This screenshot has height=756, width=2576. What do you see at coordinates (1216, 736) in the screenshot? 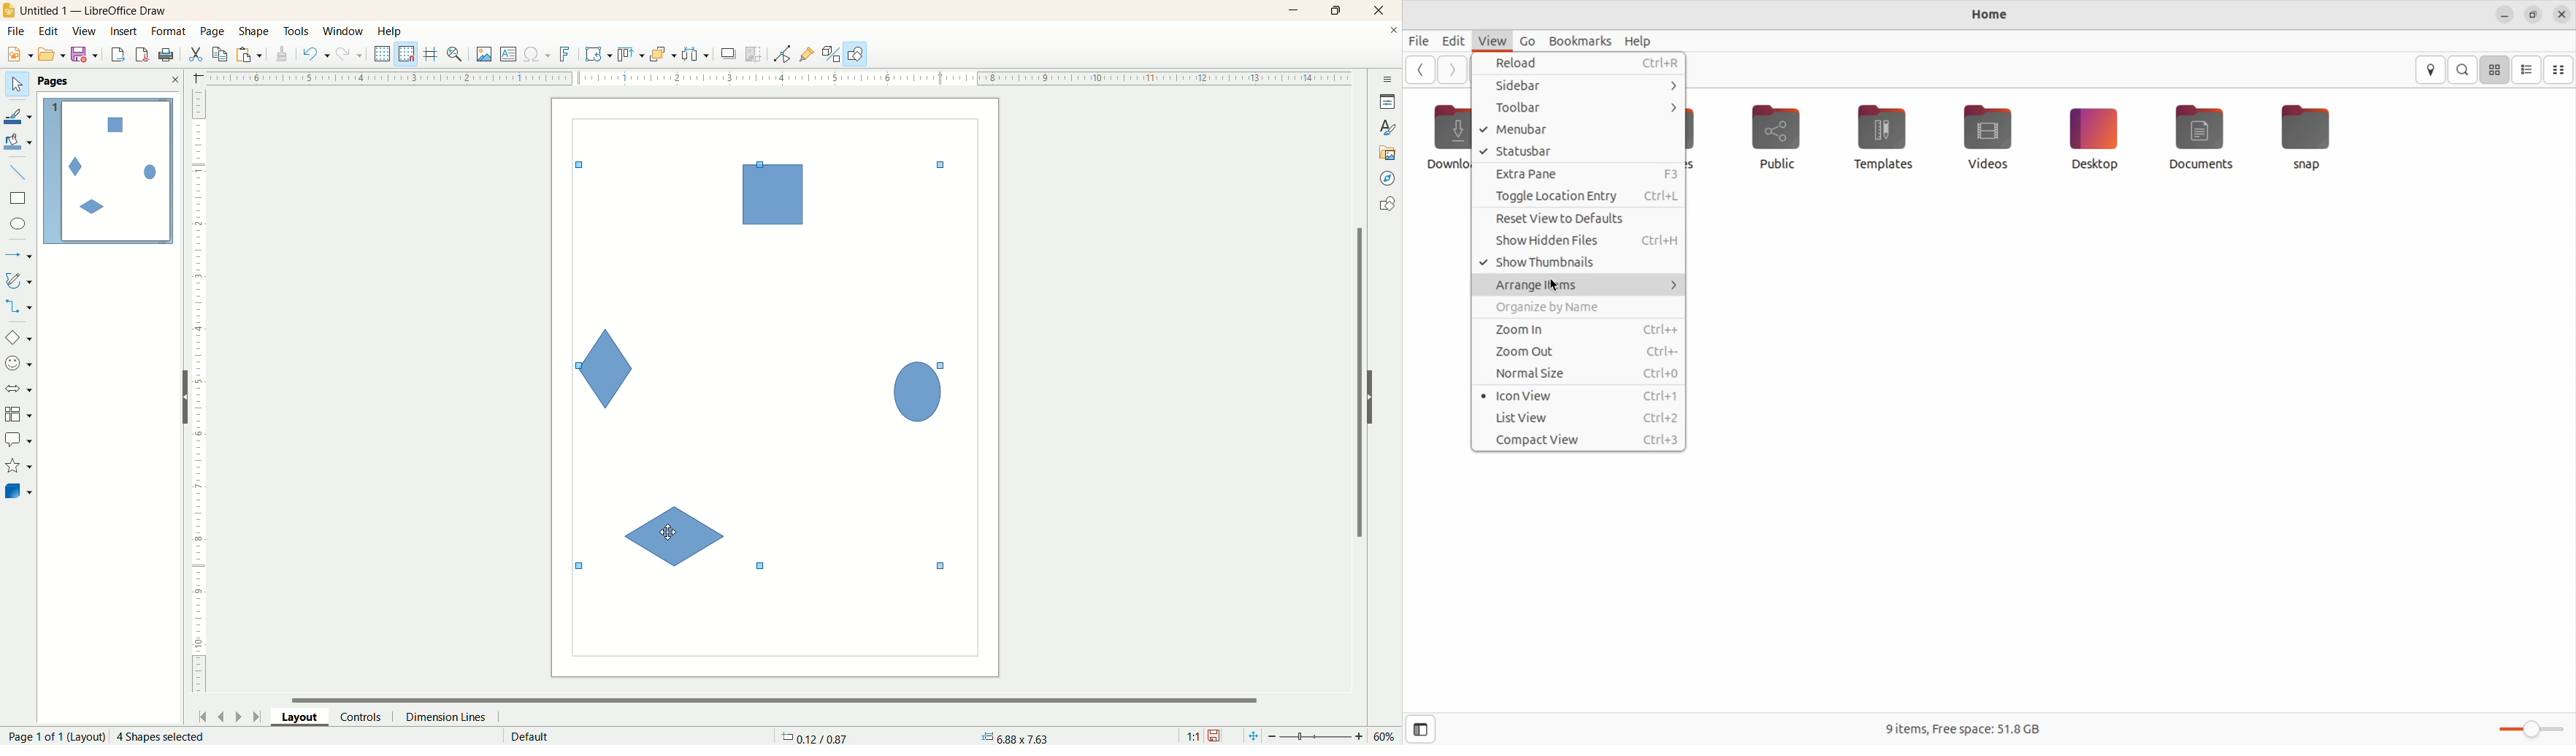
I see `save` at bounding box center [1216, 736].